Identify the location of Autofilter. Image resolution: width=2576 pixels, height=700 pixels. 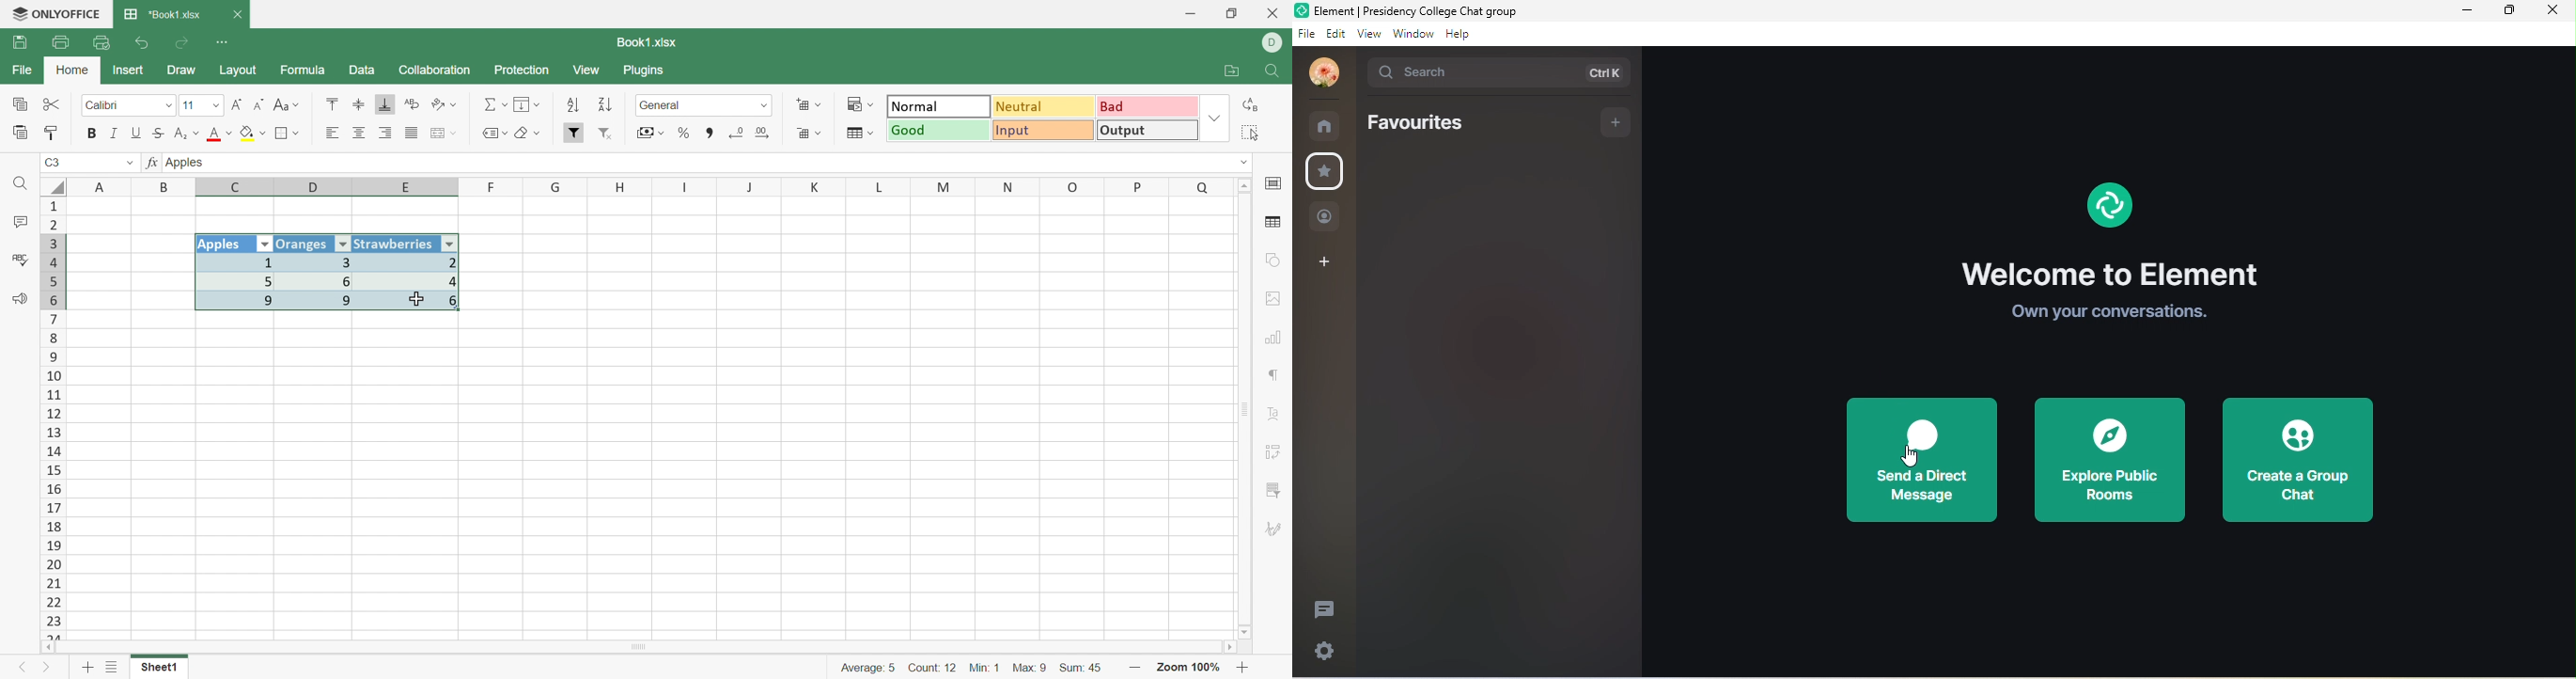
(343, 245).